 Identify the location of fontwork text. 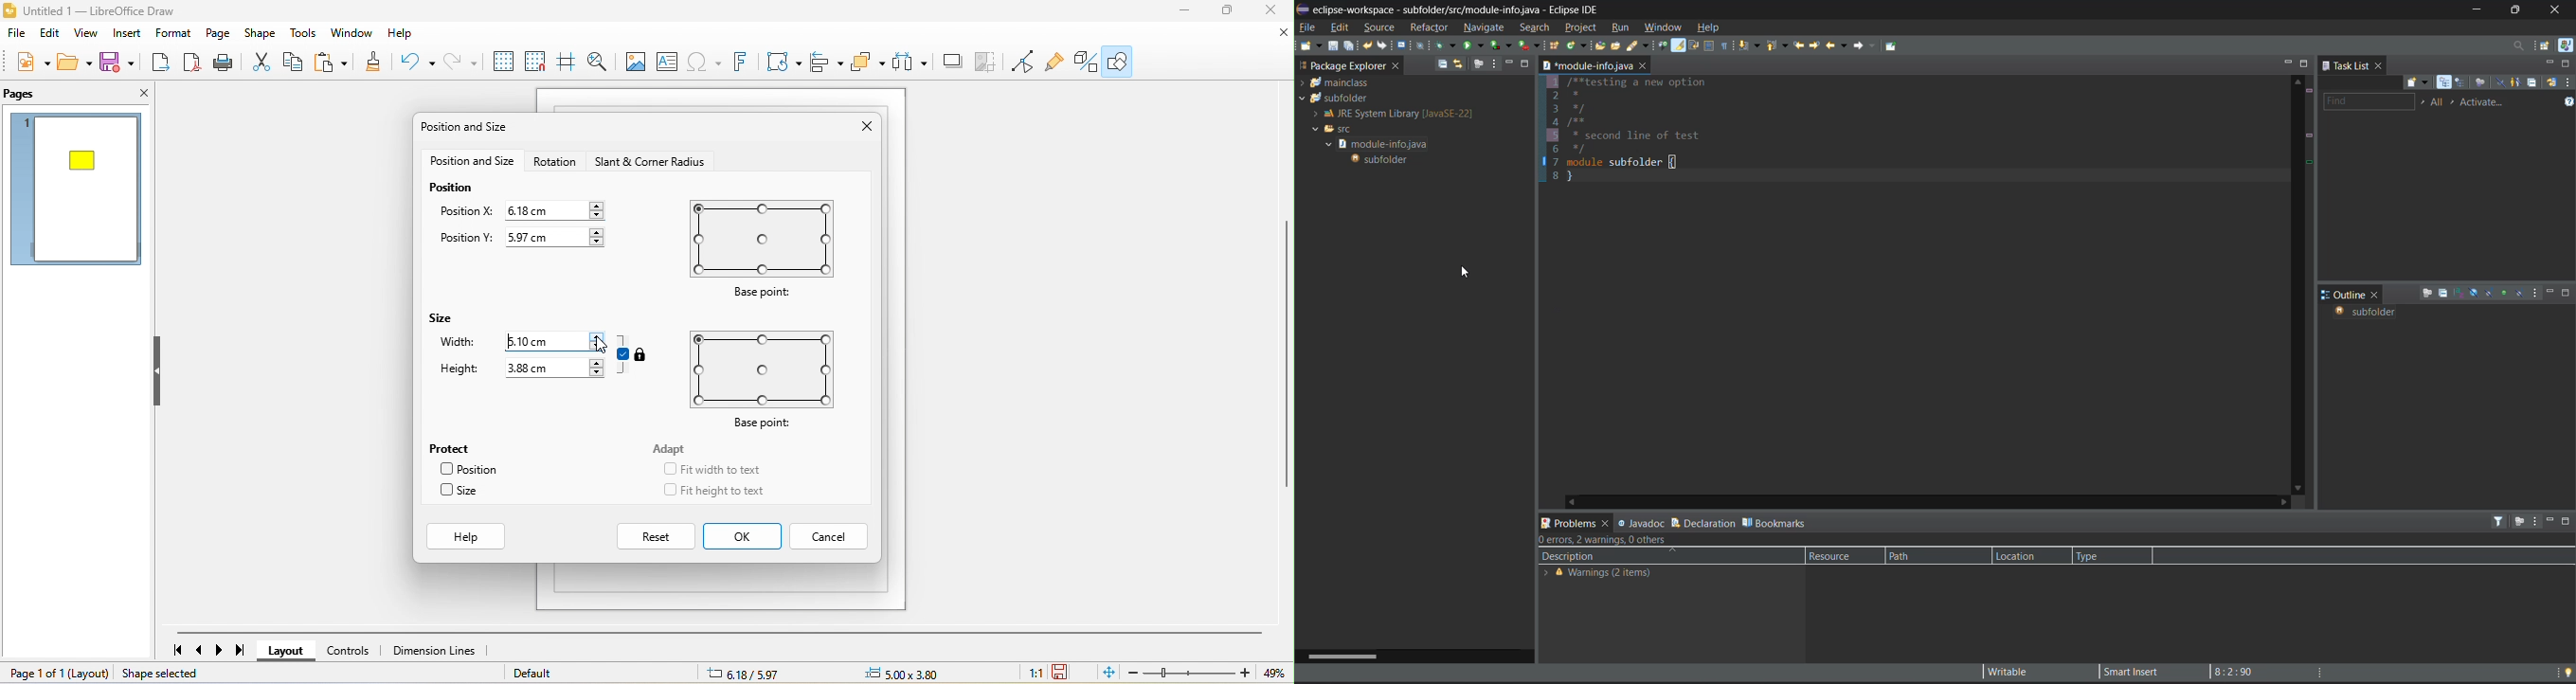
(746, 63).